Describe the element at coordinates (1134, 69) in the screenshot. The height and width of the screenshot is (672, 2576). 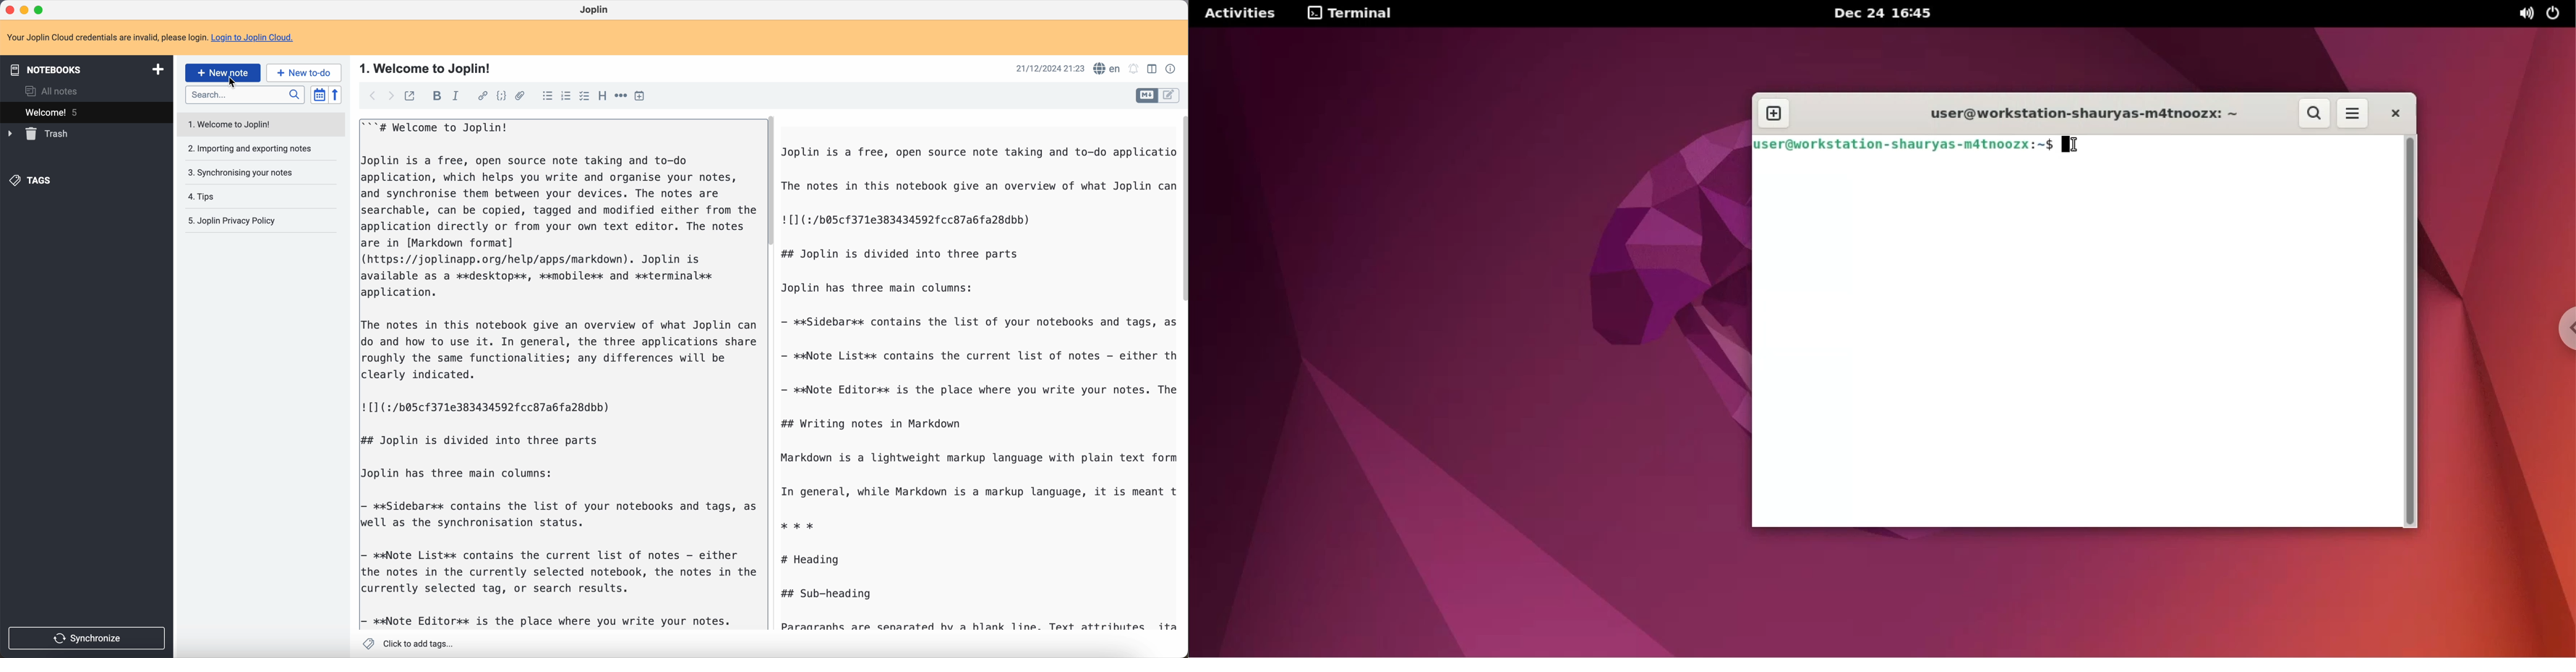
I see `set notifications` at that location.